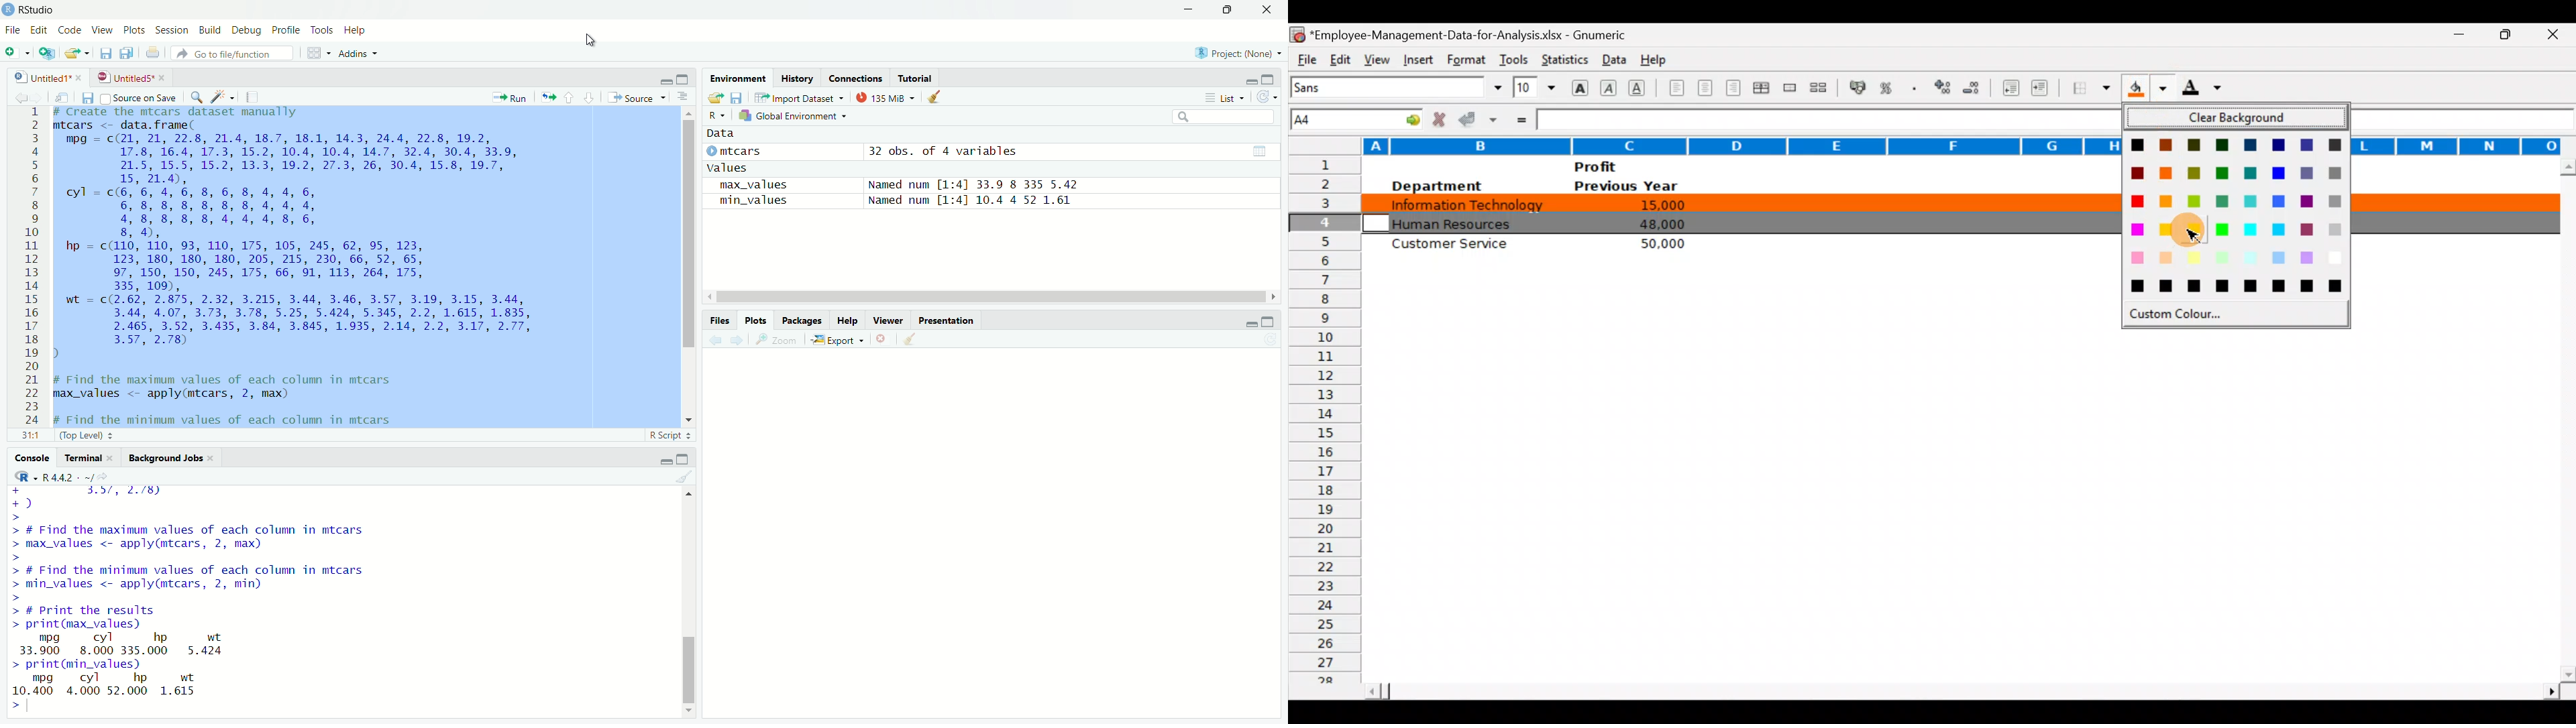 The height and width of the screenshot is (728, 2576). I want to click on move, so click(547, 95).